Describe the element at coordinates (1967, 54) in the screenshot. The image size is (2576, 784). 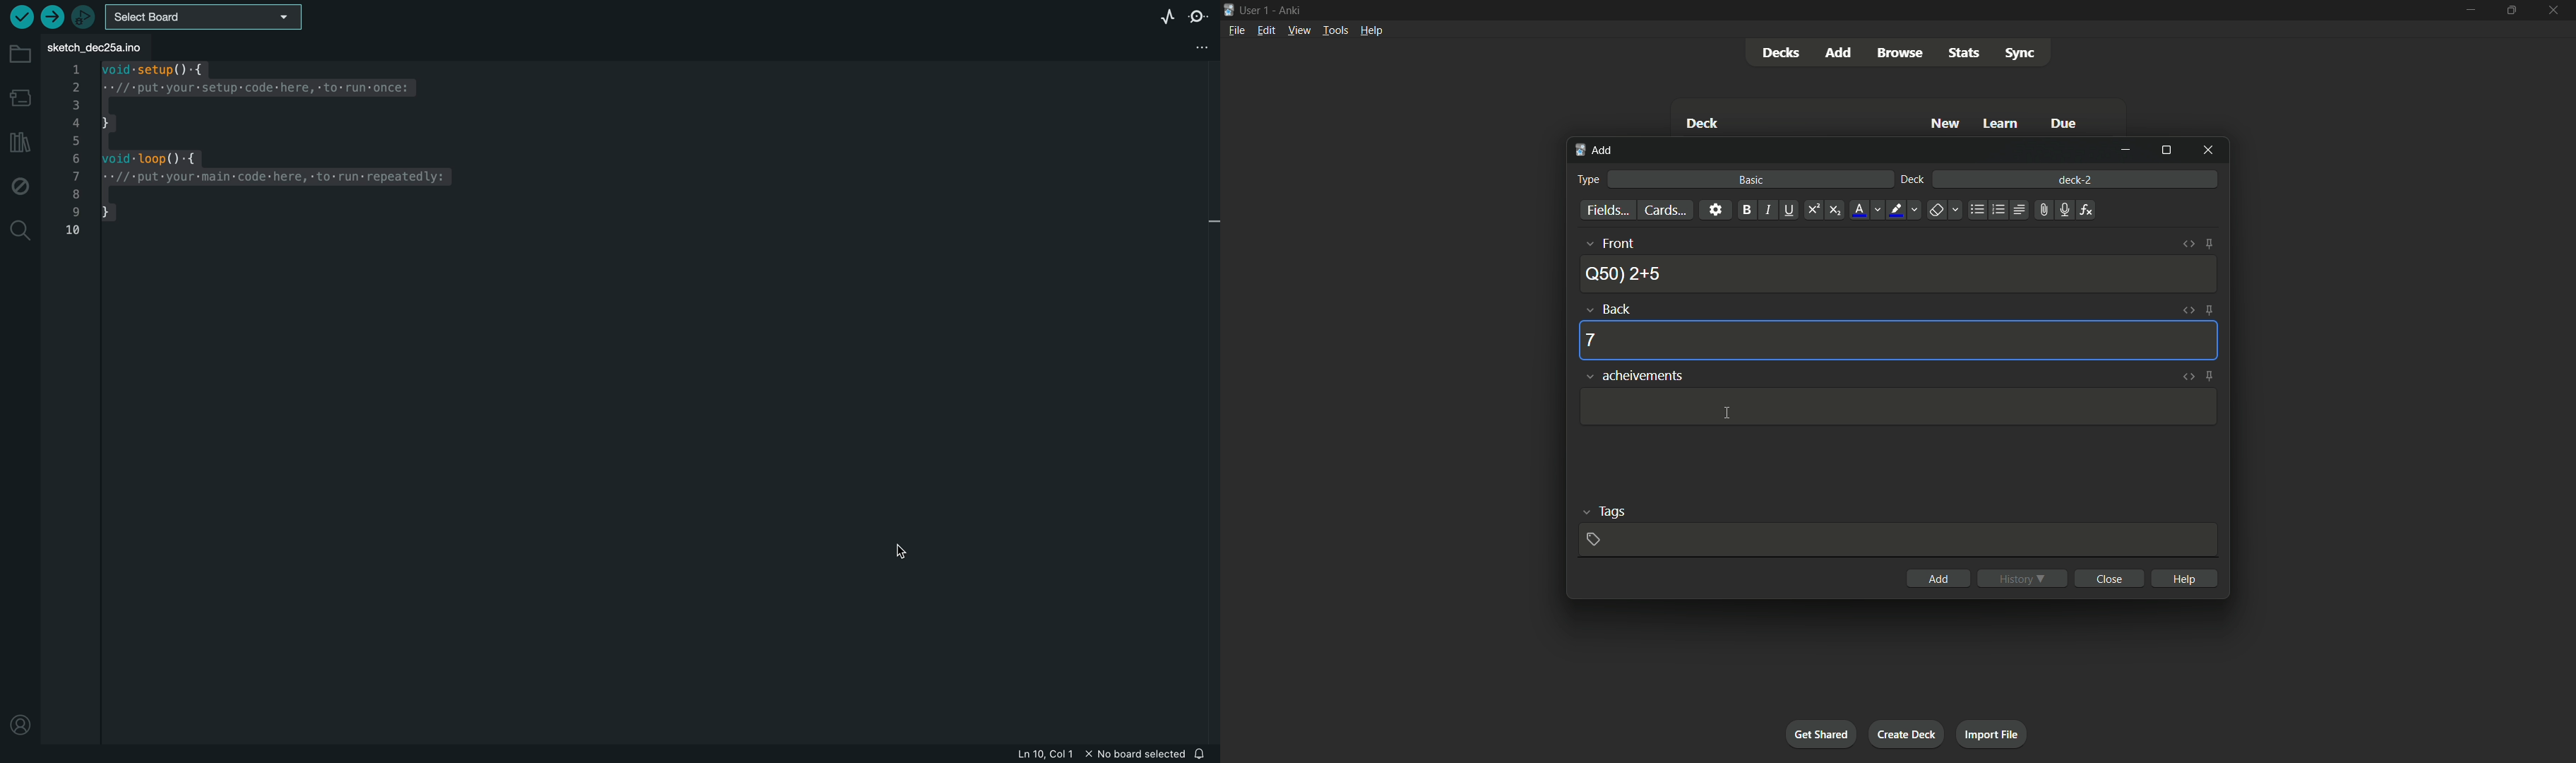
I see `stats` at that location.